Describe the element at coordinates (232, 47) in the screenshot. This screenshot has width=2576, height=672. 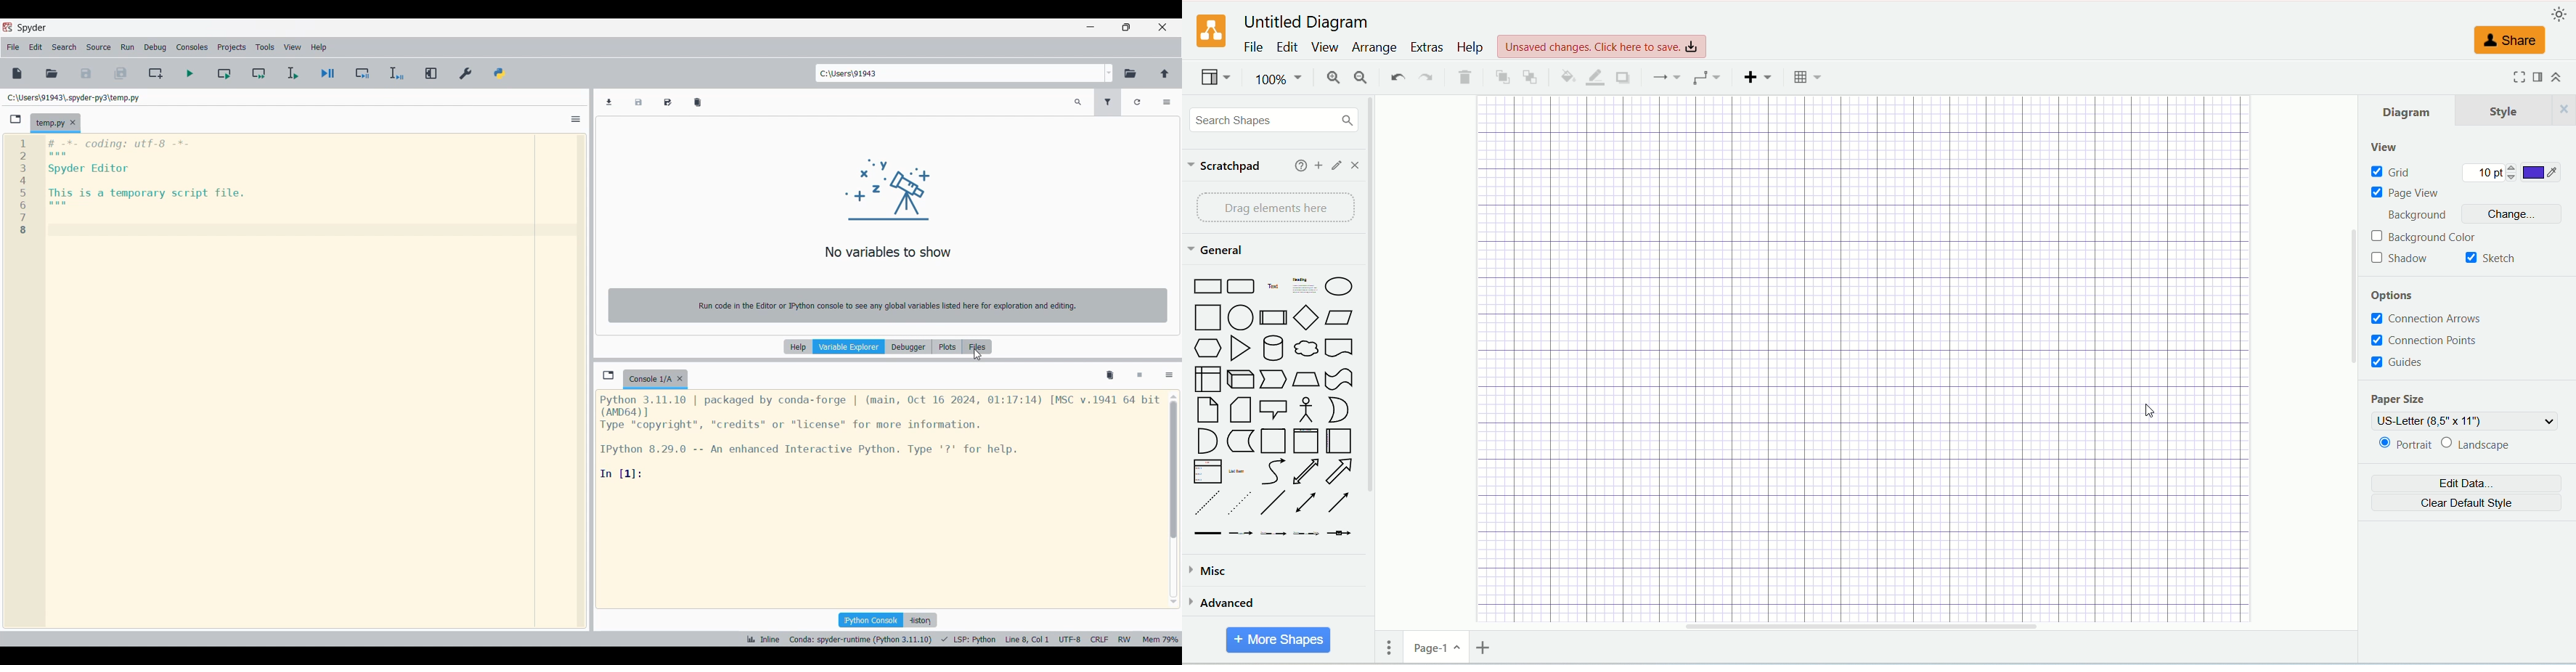
I see `Projects menu` at that location.